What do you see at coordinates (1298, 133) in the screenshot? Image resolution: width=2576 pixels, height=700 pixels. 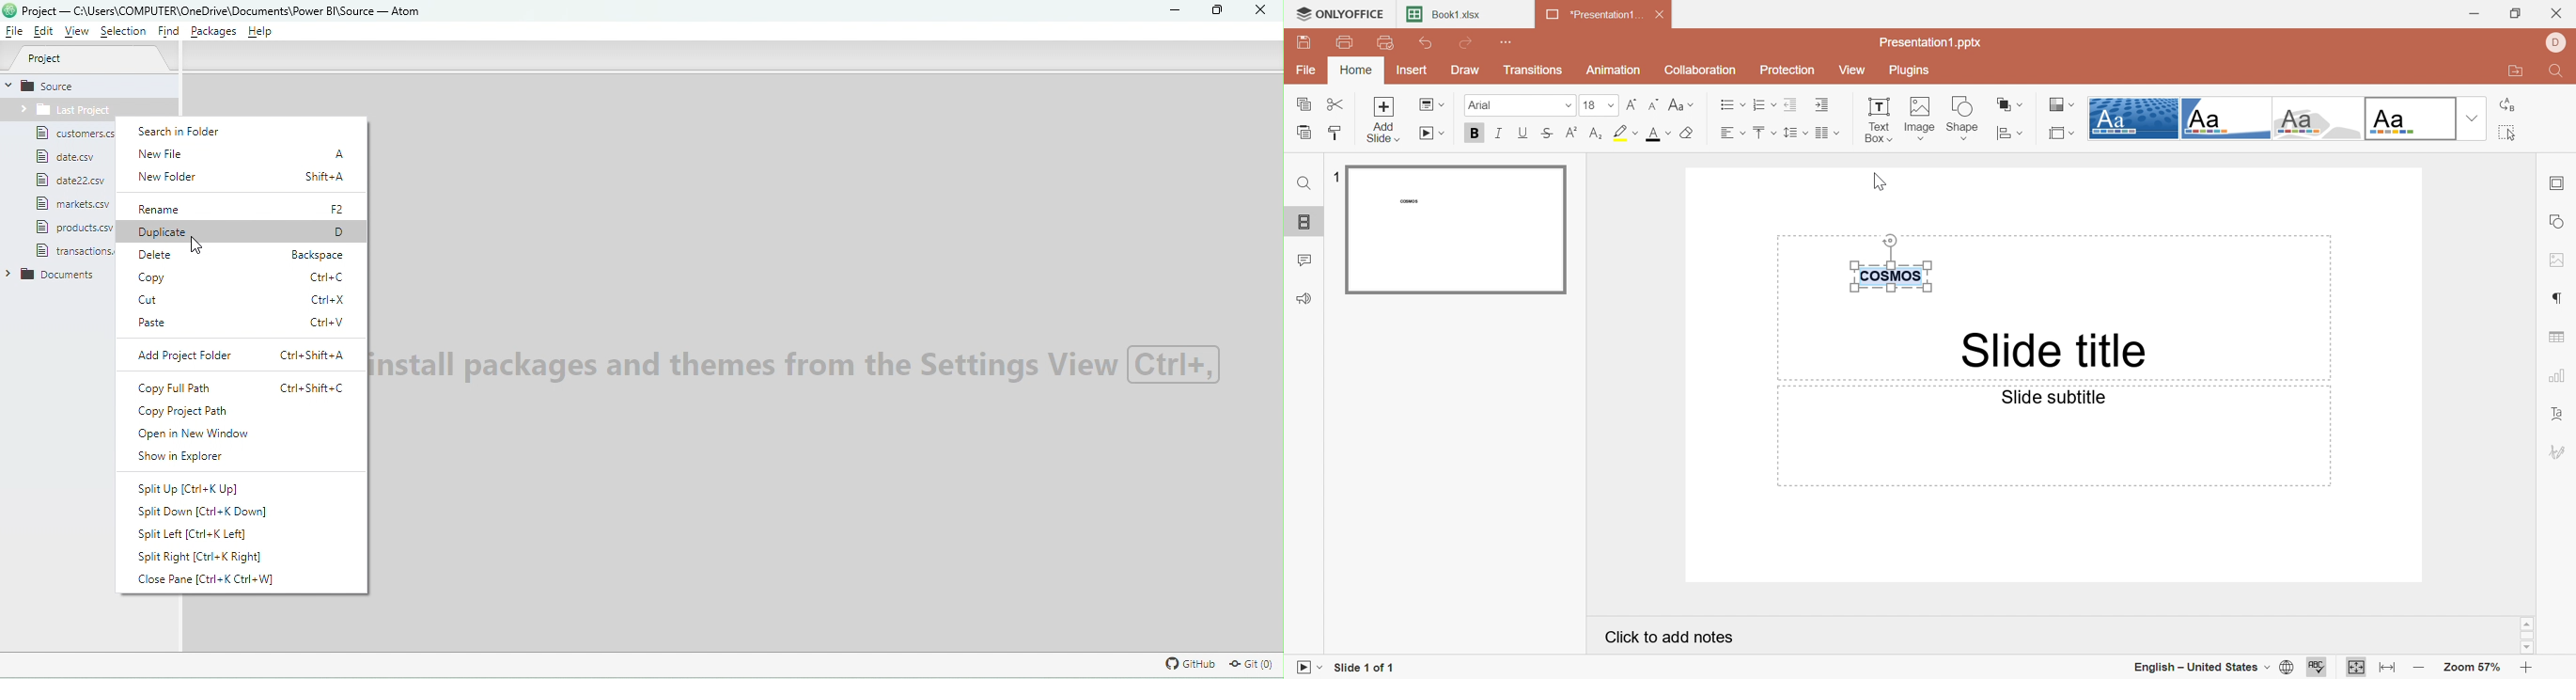 I see `Paste` at bounding box center [1298, 133].